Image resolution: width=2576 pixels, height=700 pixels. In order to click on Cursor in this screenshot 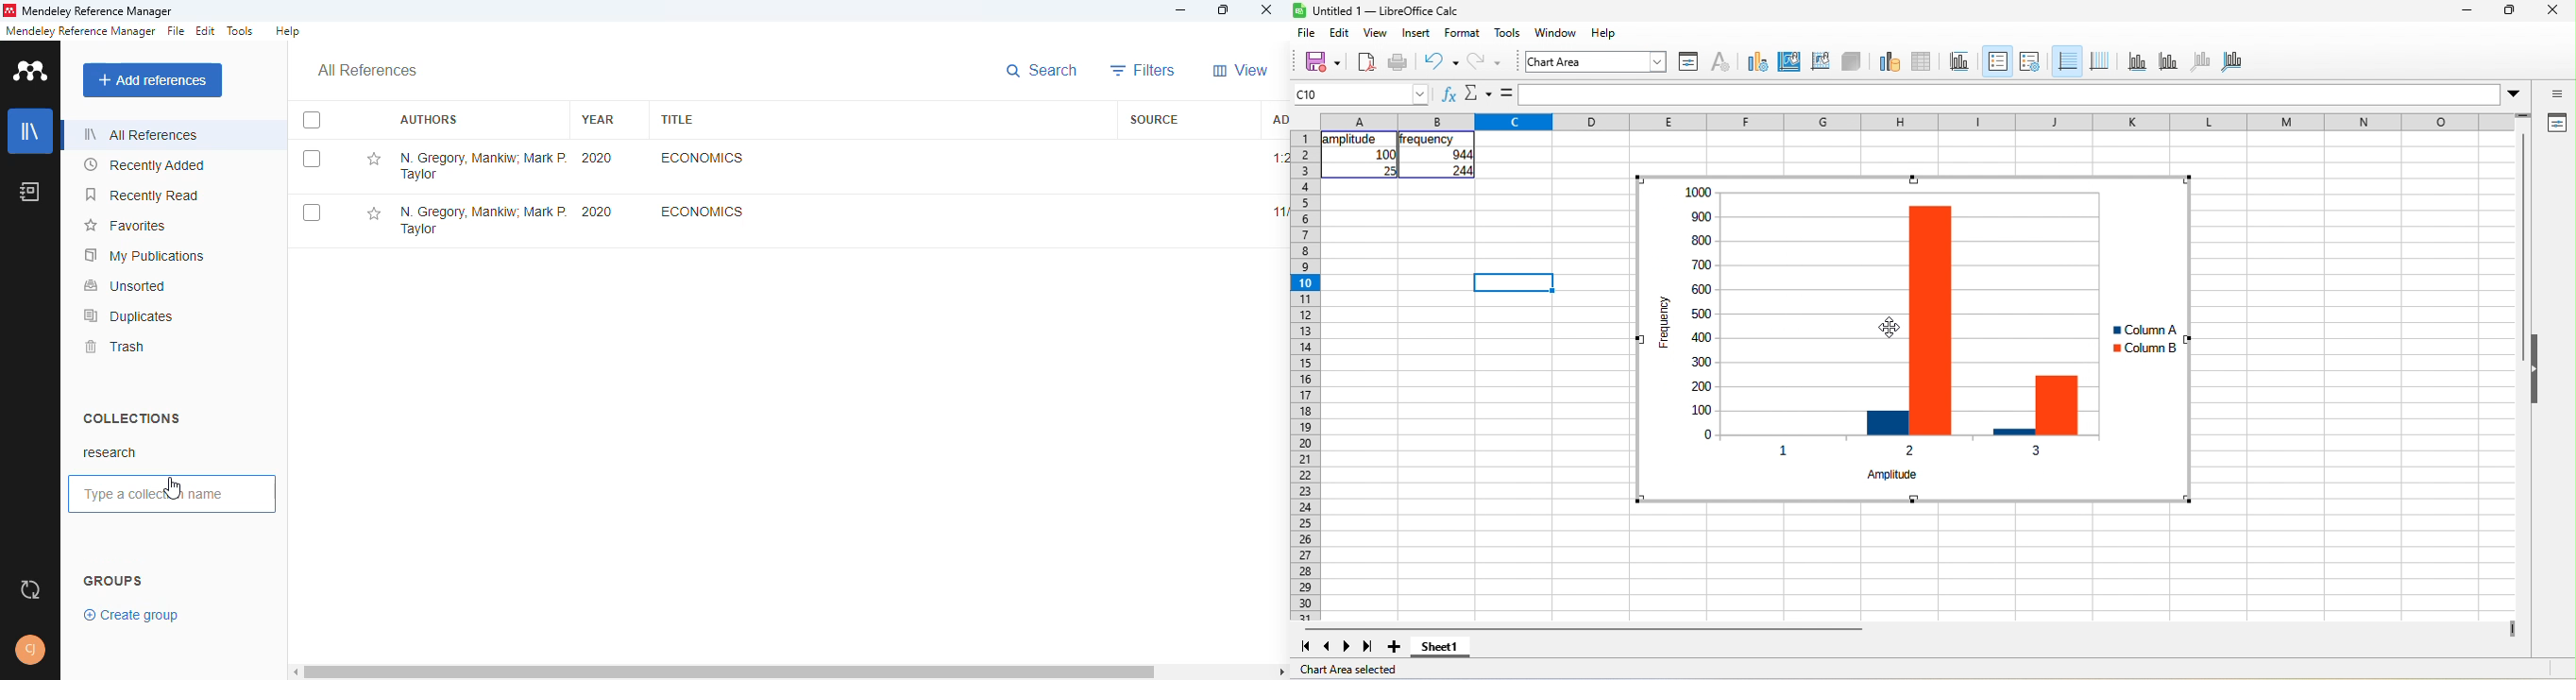, I will do `click(1890, 328)`.